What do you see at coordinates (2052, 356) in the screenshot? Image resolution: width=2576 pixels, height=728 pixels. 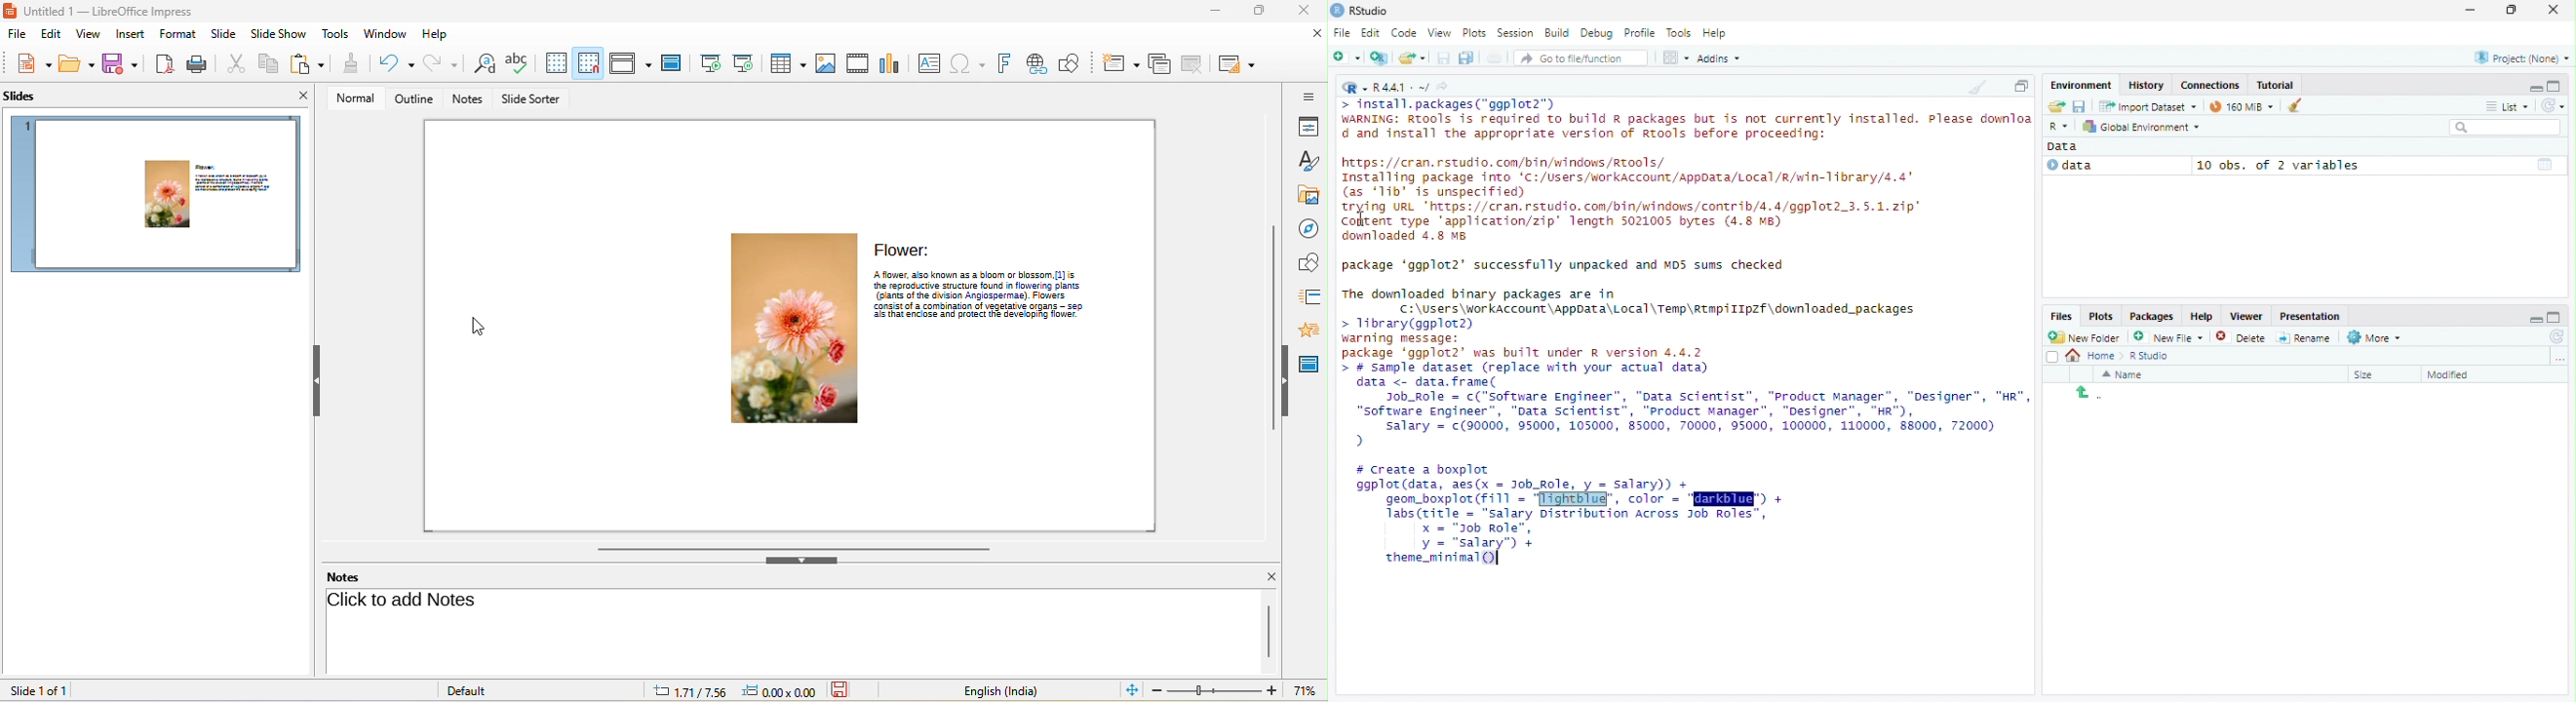 I see `Select all` at bounding box center [2052, 356].